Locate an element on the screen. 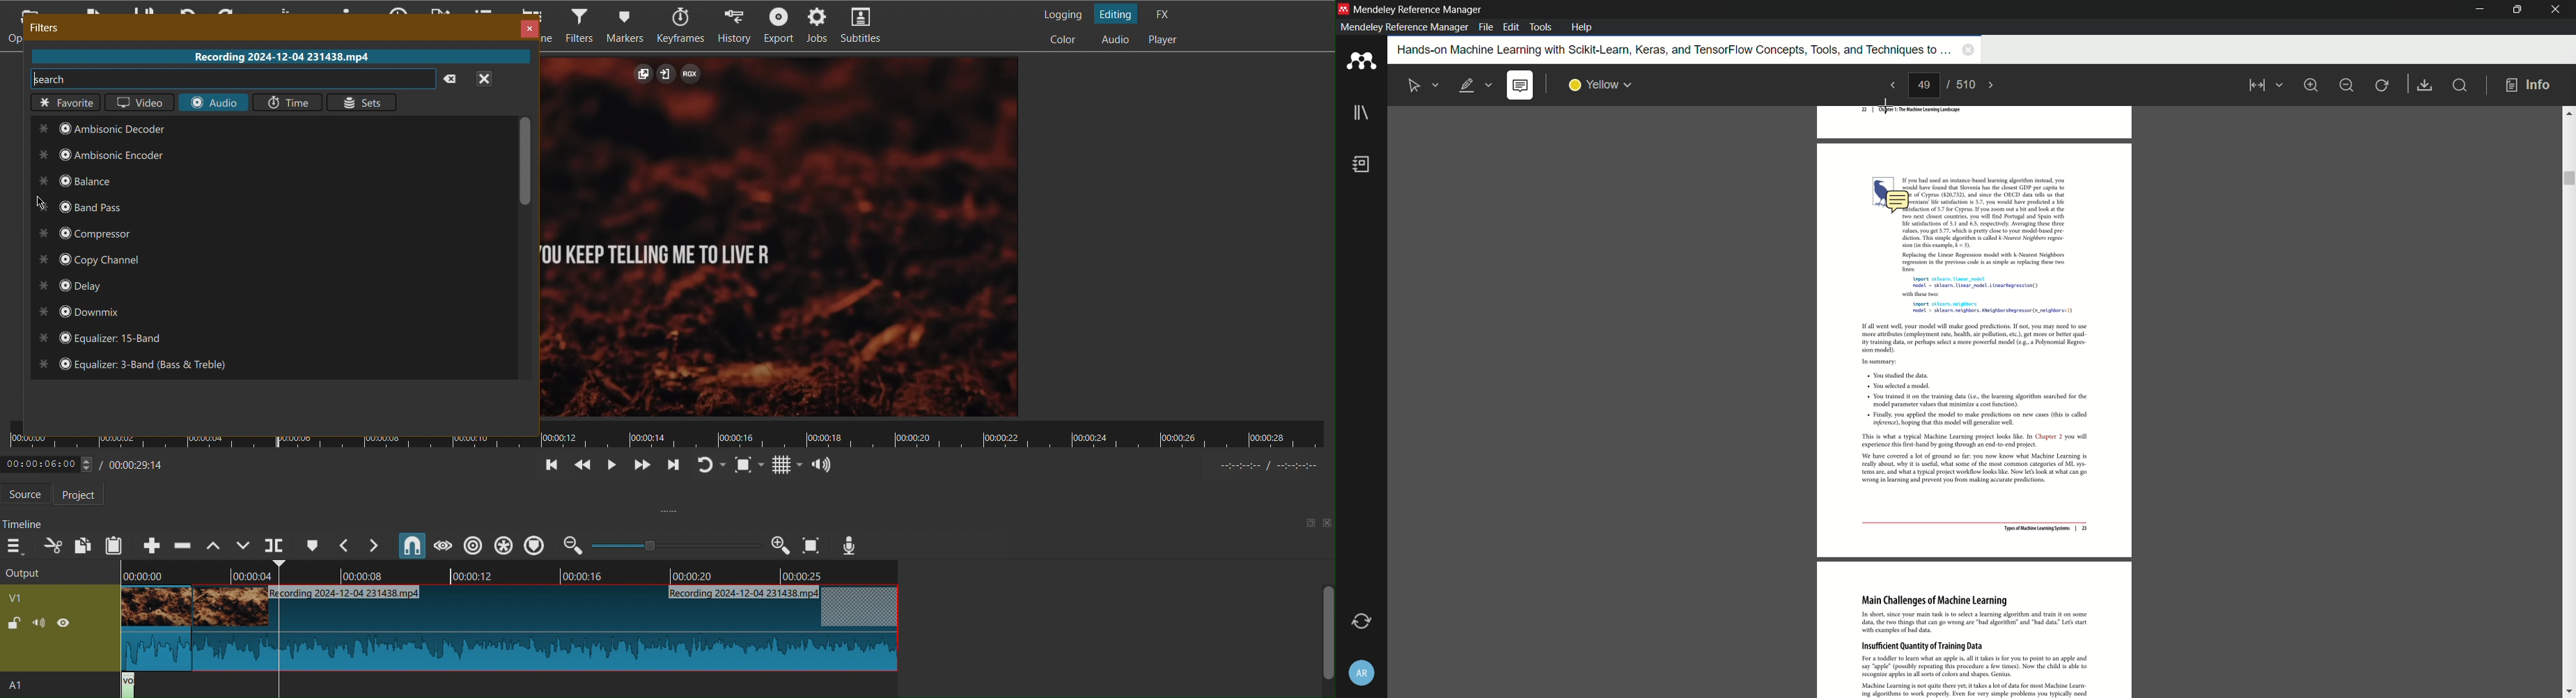  Time is located at coordinates (288, 101).